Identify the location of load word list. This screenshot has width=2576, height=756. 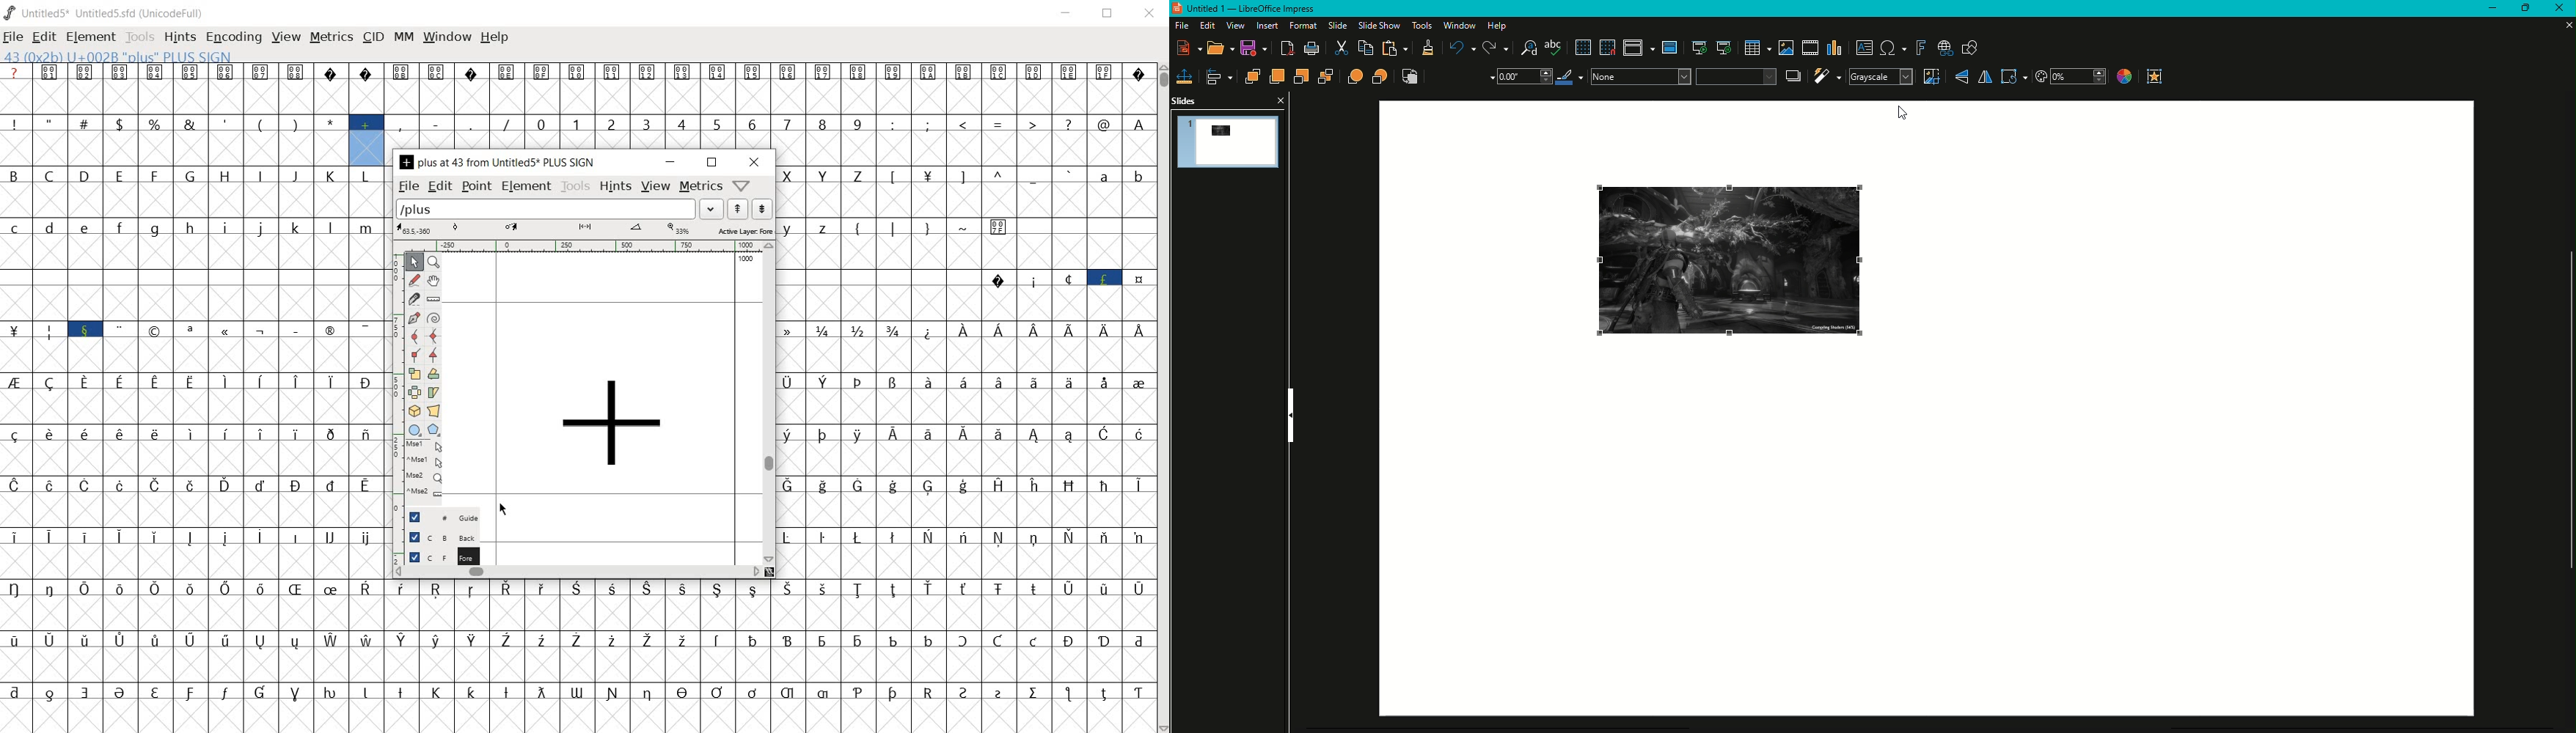
(560, 210).